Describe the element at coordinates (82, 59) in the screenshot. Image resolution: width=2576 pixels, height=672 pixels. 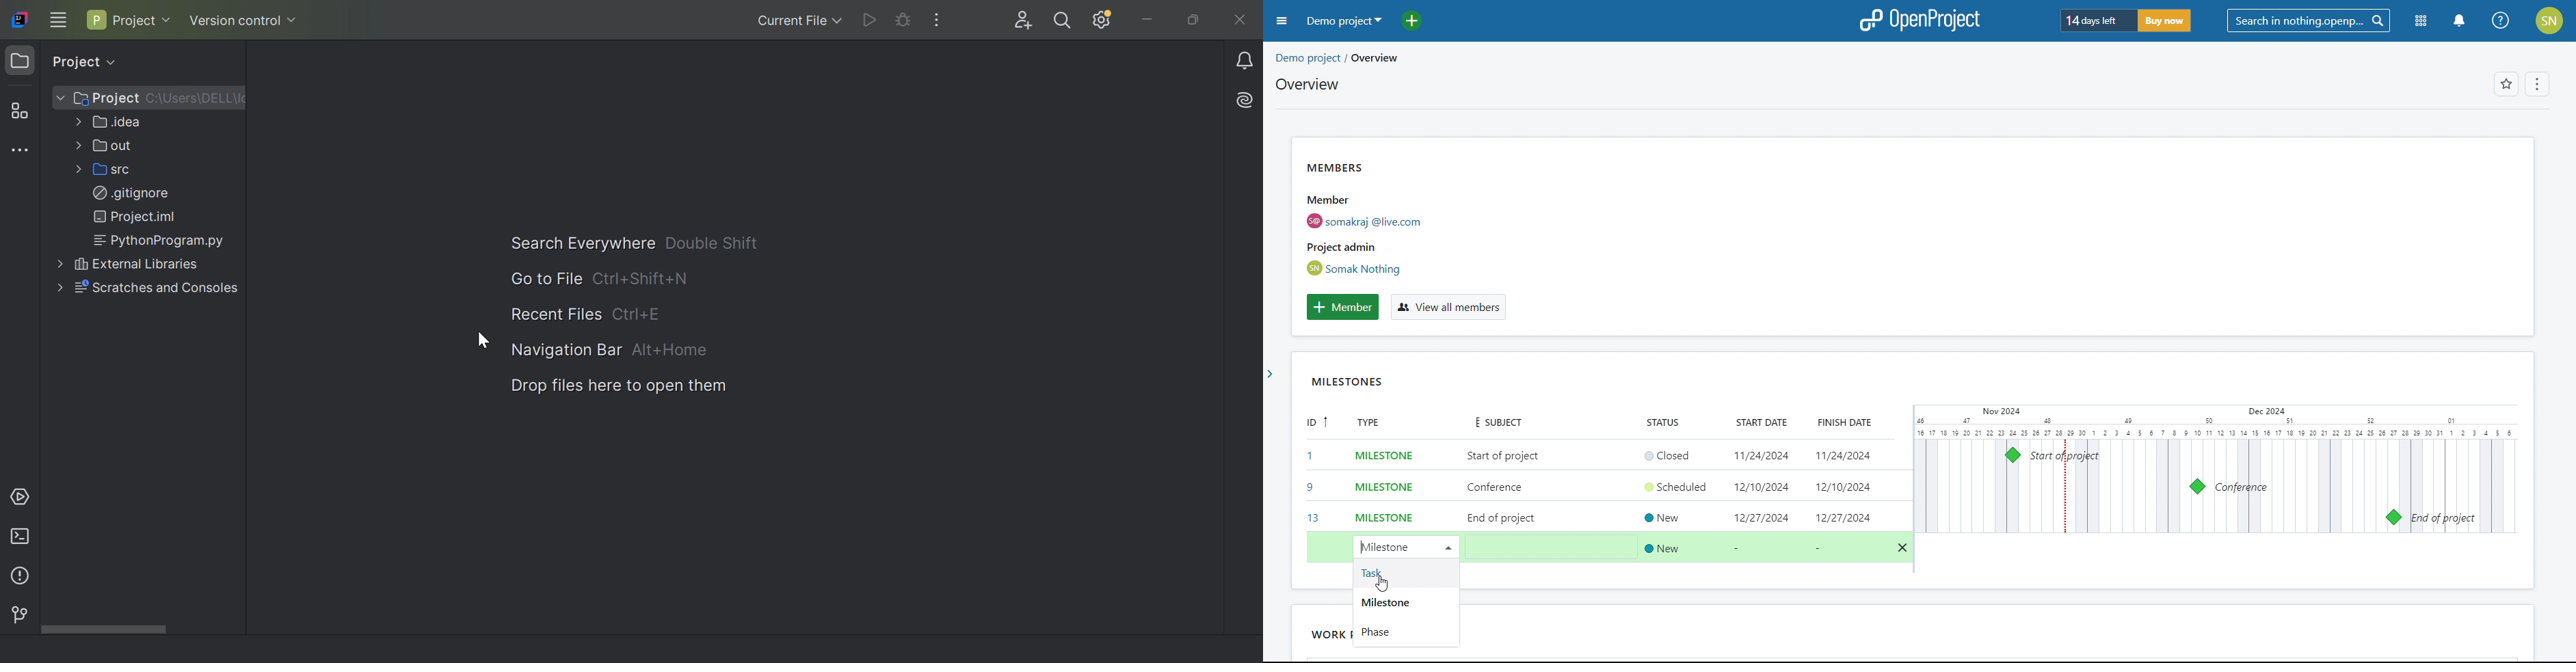
I see `Project` at that location.